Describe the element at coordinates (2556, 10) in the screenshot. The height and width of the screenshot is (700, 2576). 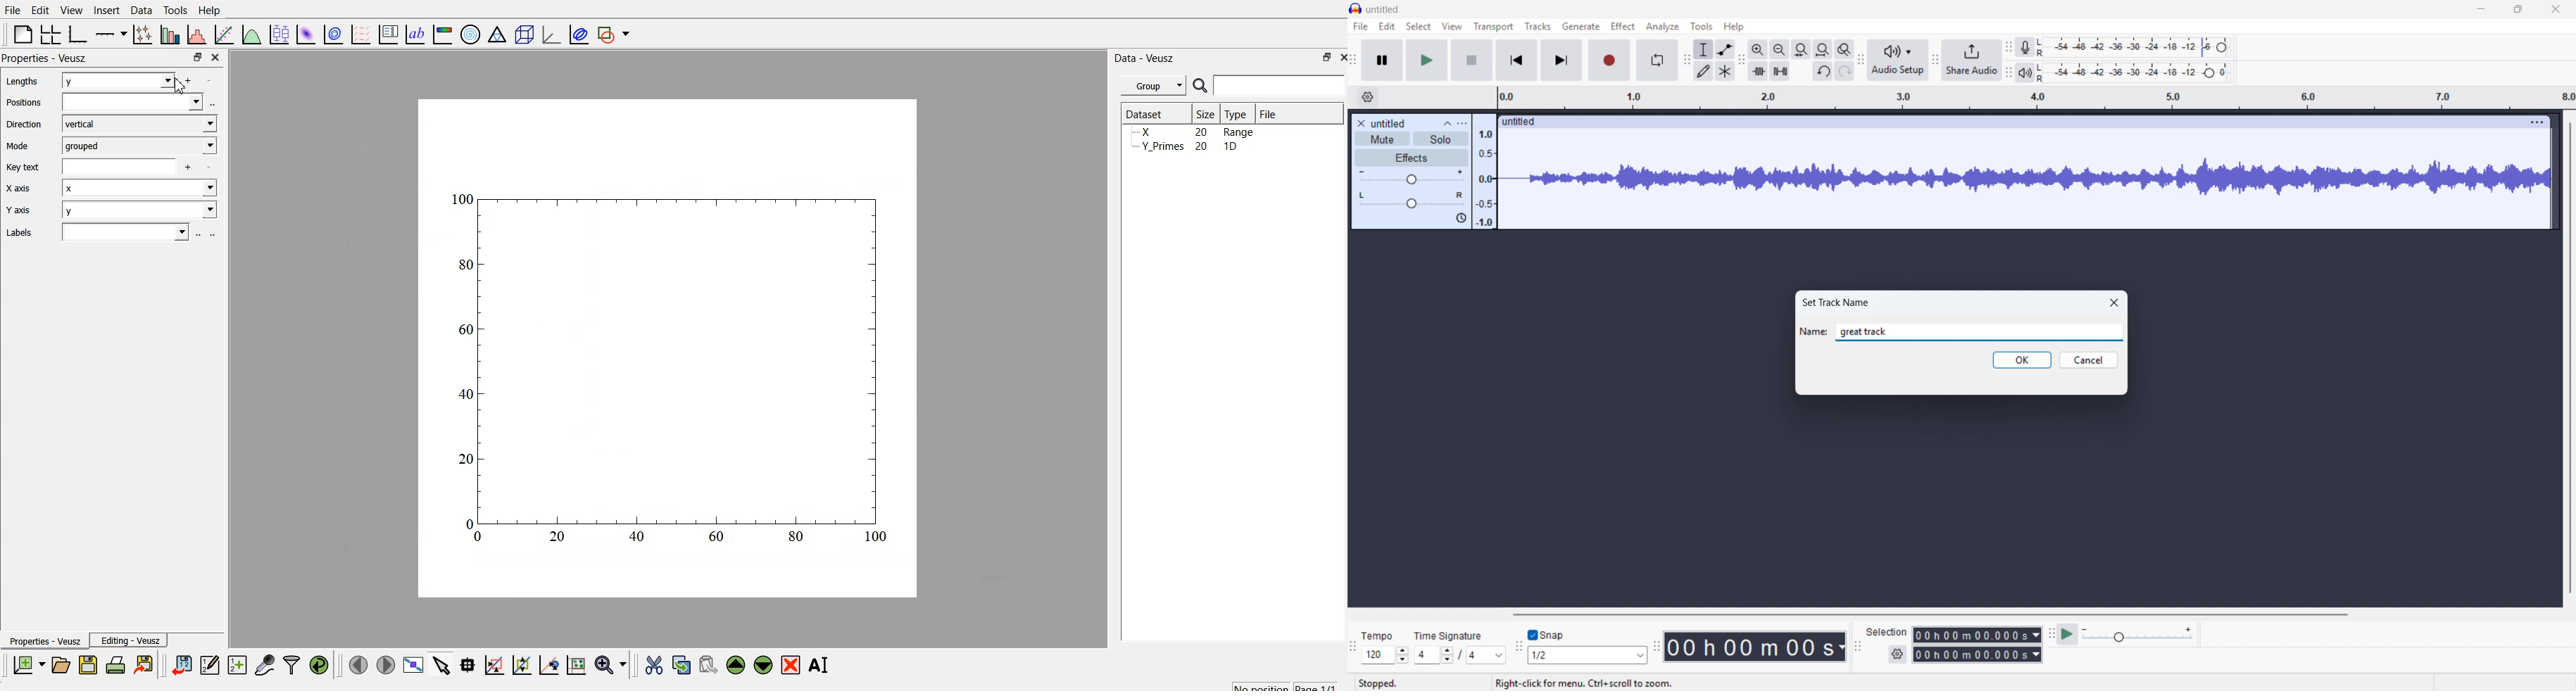
I see `Close` at that location.